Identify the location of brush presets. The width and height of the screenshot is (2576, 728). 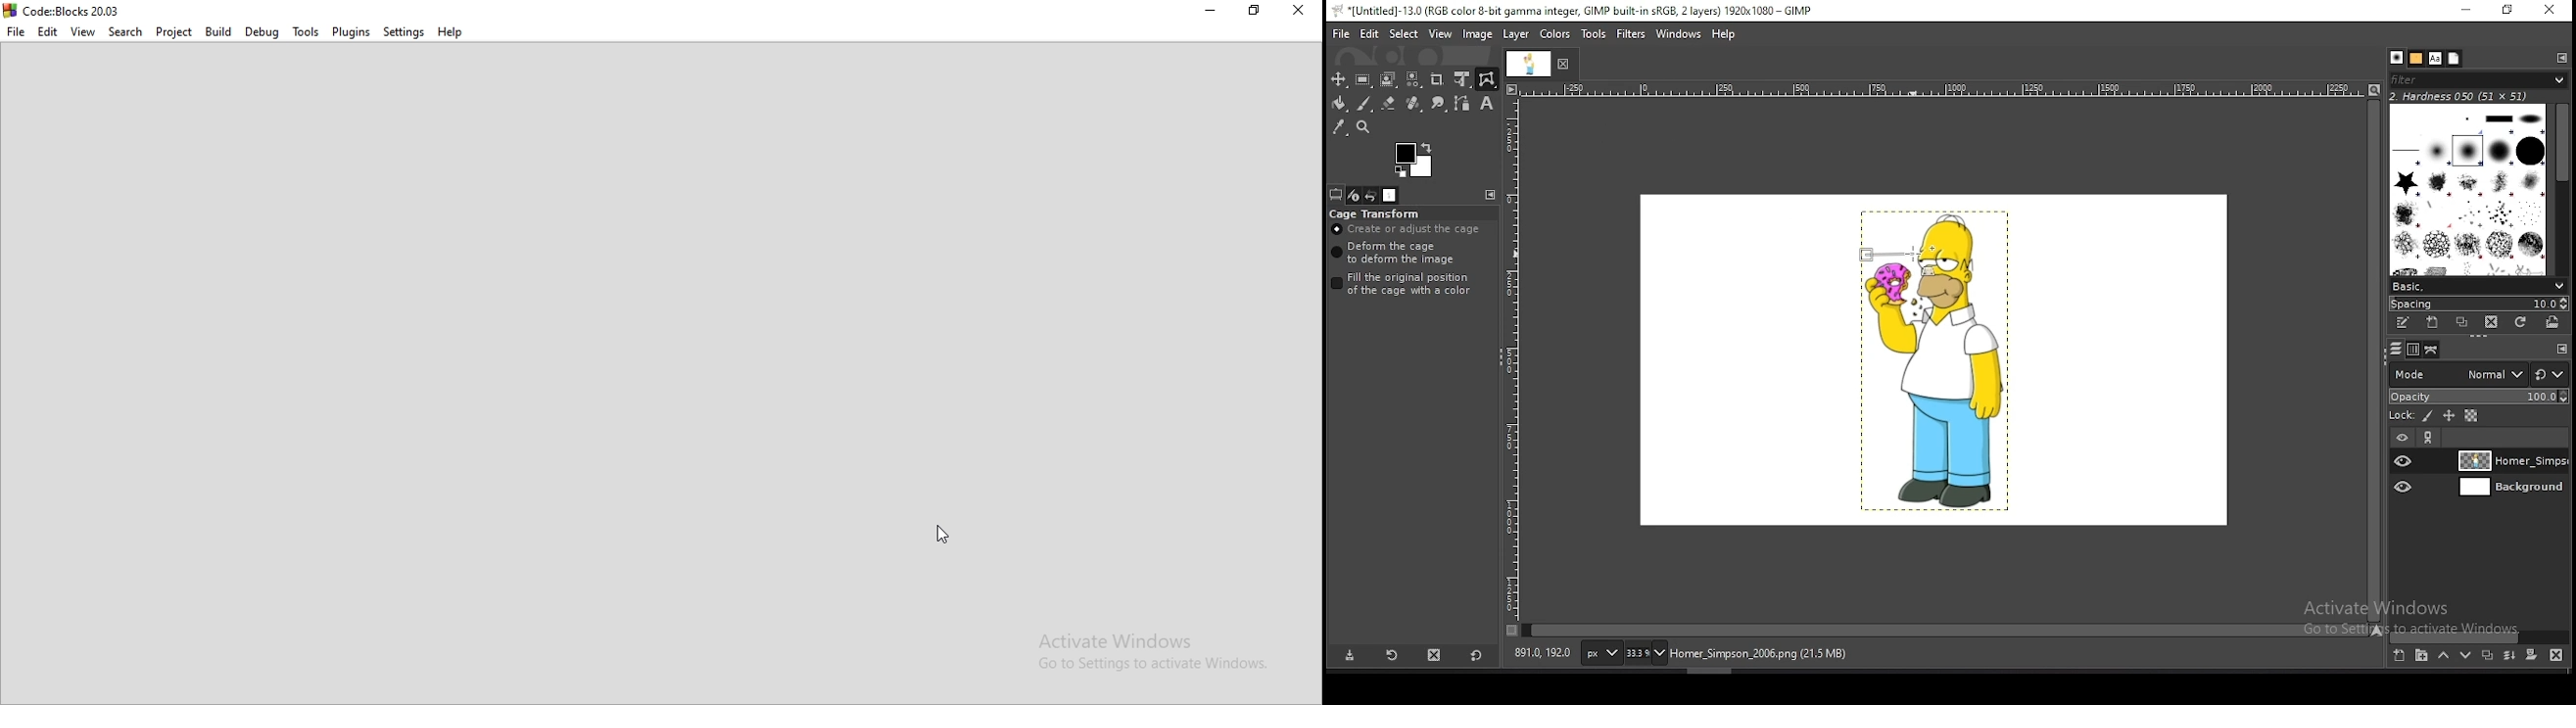
(2479, 284).